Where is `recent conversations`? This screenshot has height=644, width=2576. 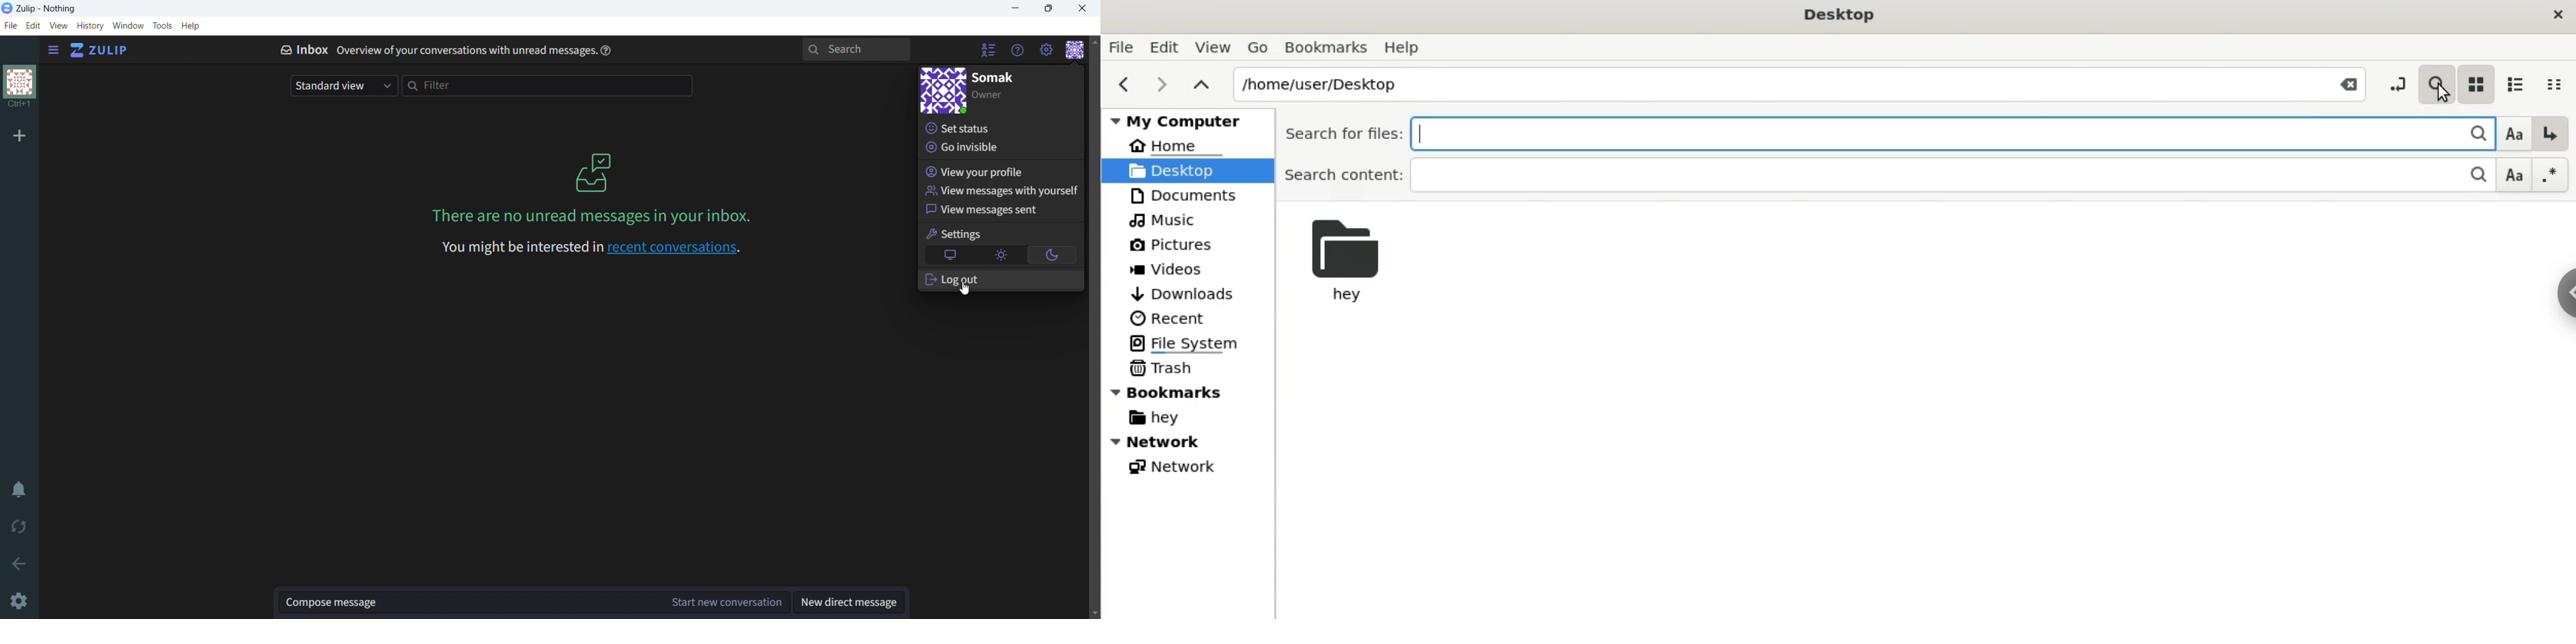
recent conversations is located at coordinates (588, 248).